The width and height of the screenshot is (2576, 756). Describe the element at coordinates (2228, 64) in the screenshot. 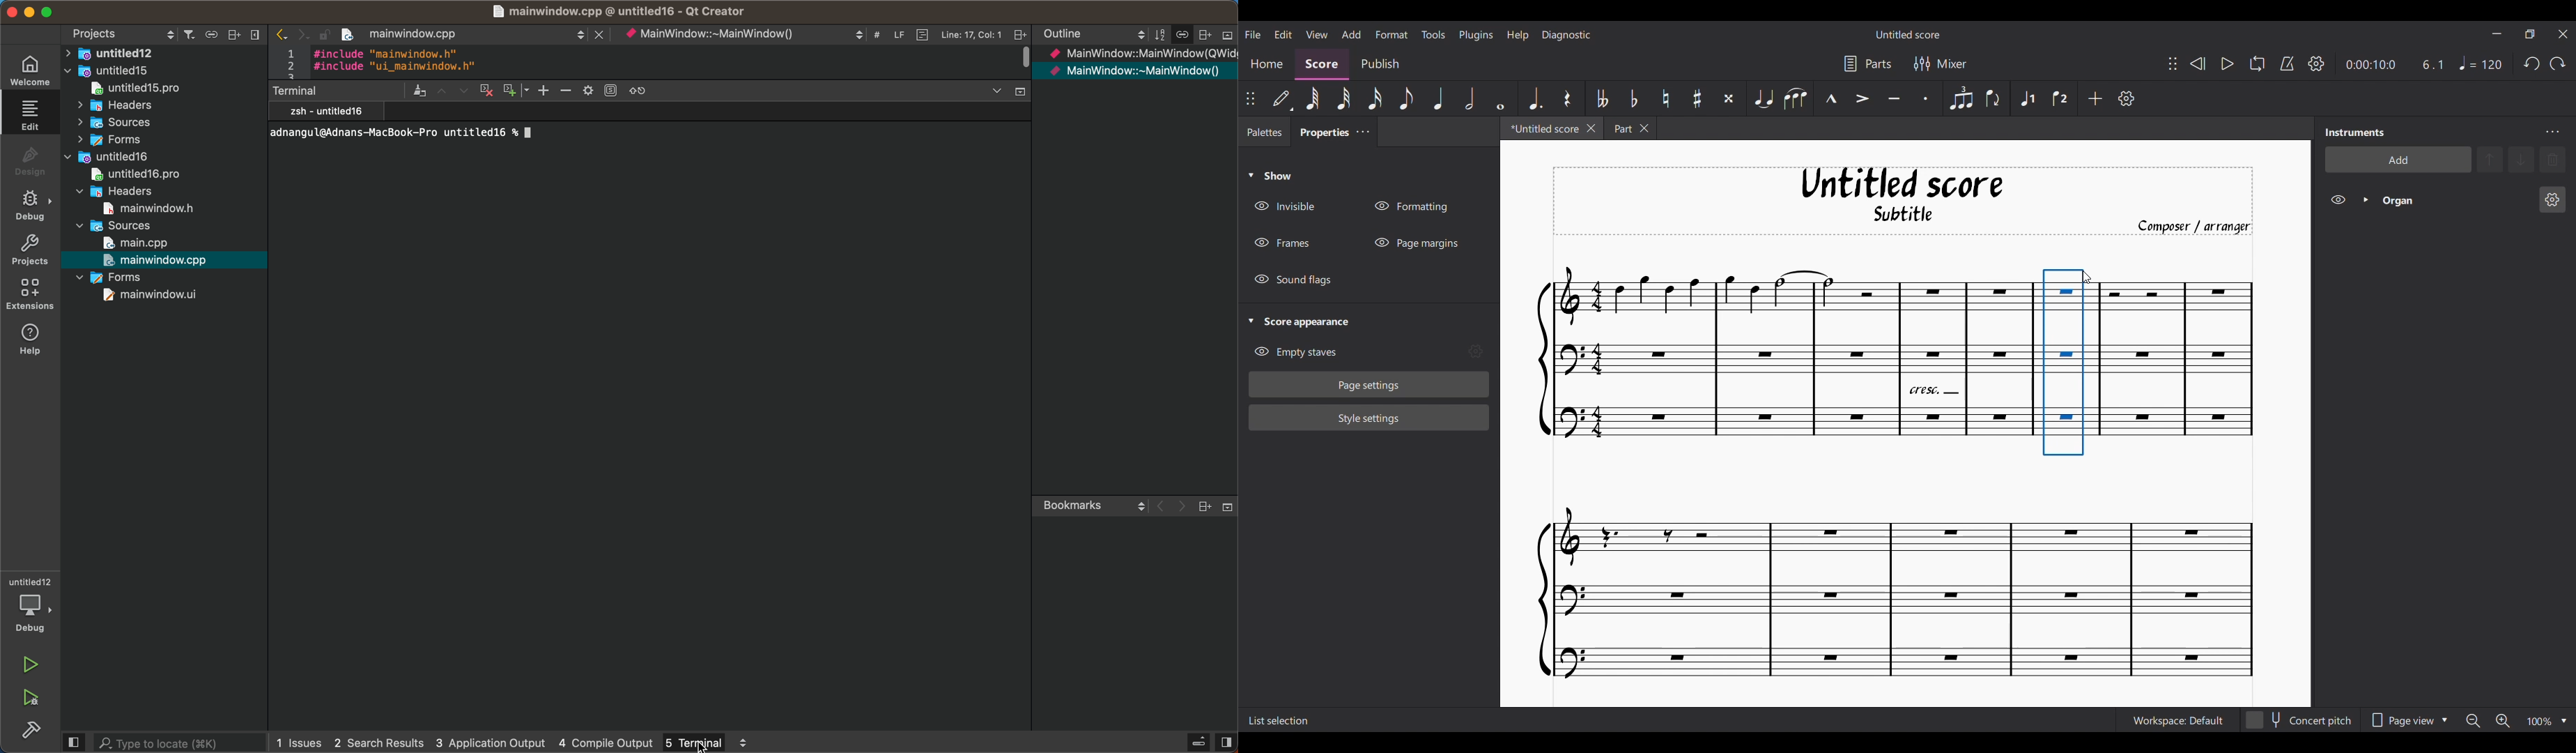

I see `Play` at that location.